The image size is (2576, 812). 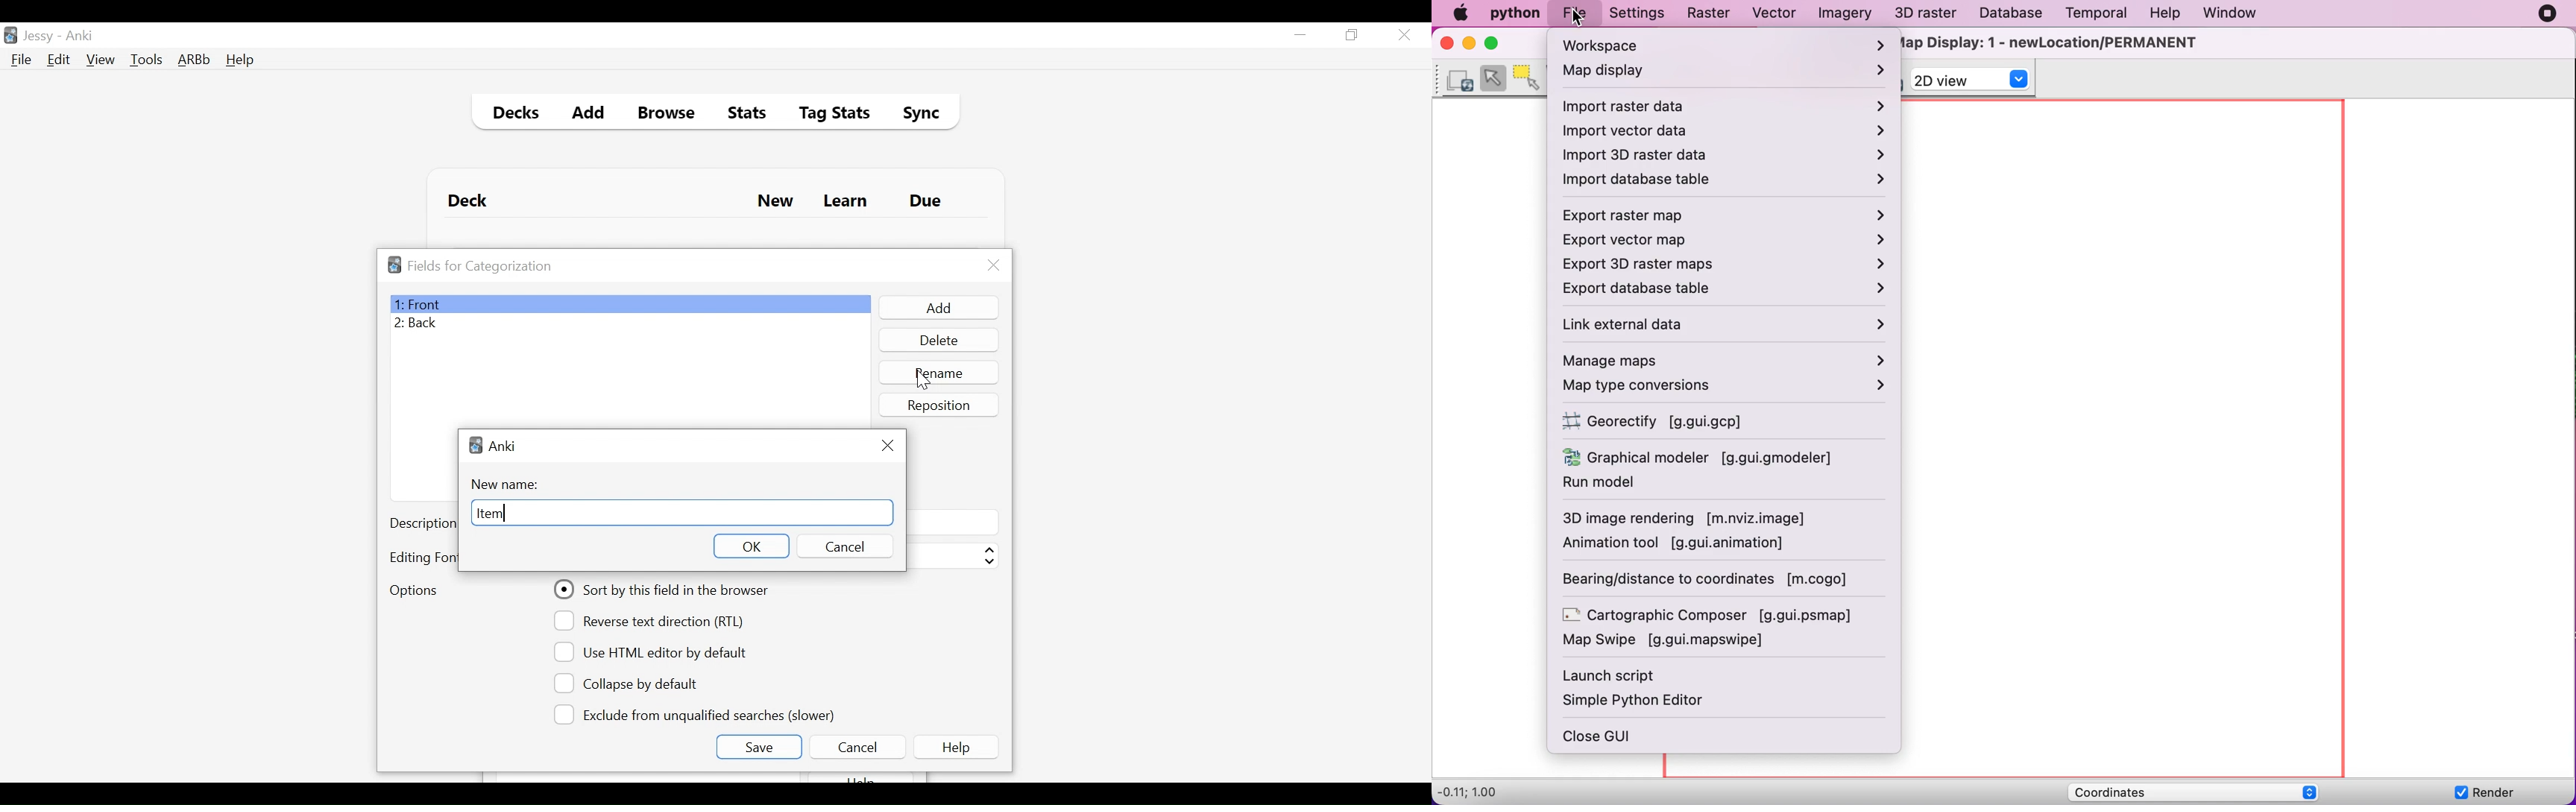 What do you see at coordinates (959, 747) in the screenshot?
I see `Help` at bounding box center [959, 747].